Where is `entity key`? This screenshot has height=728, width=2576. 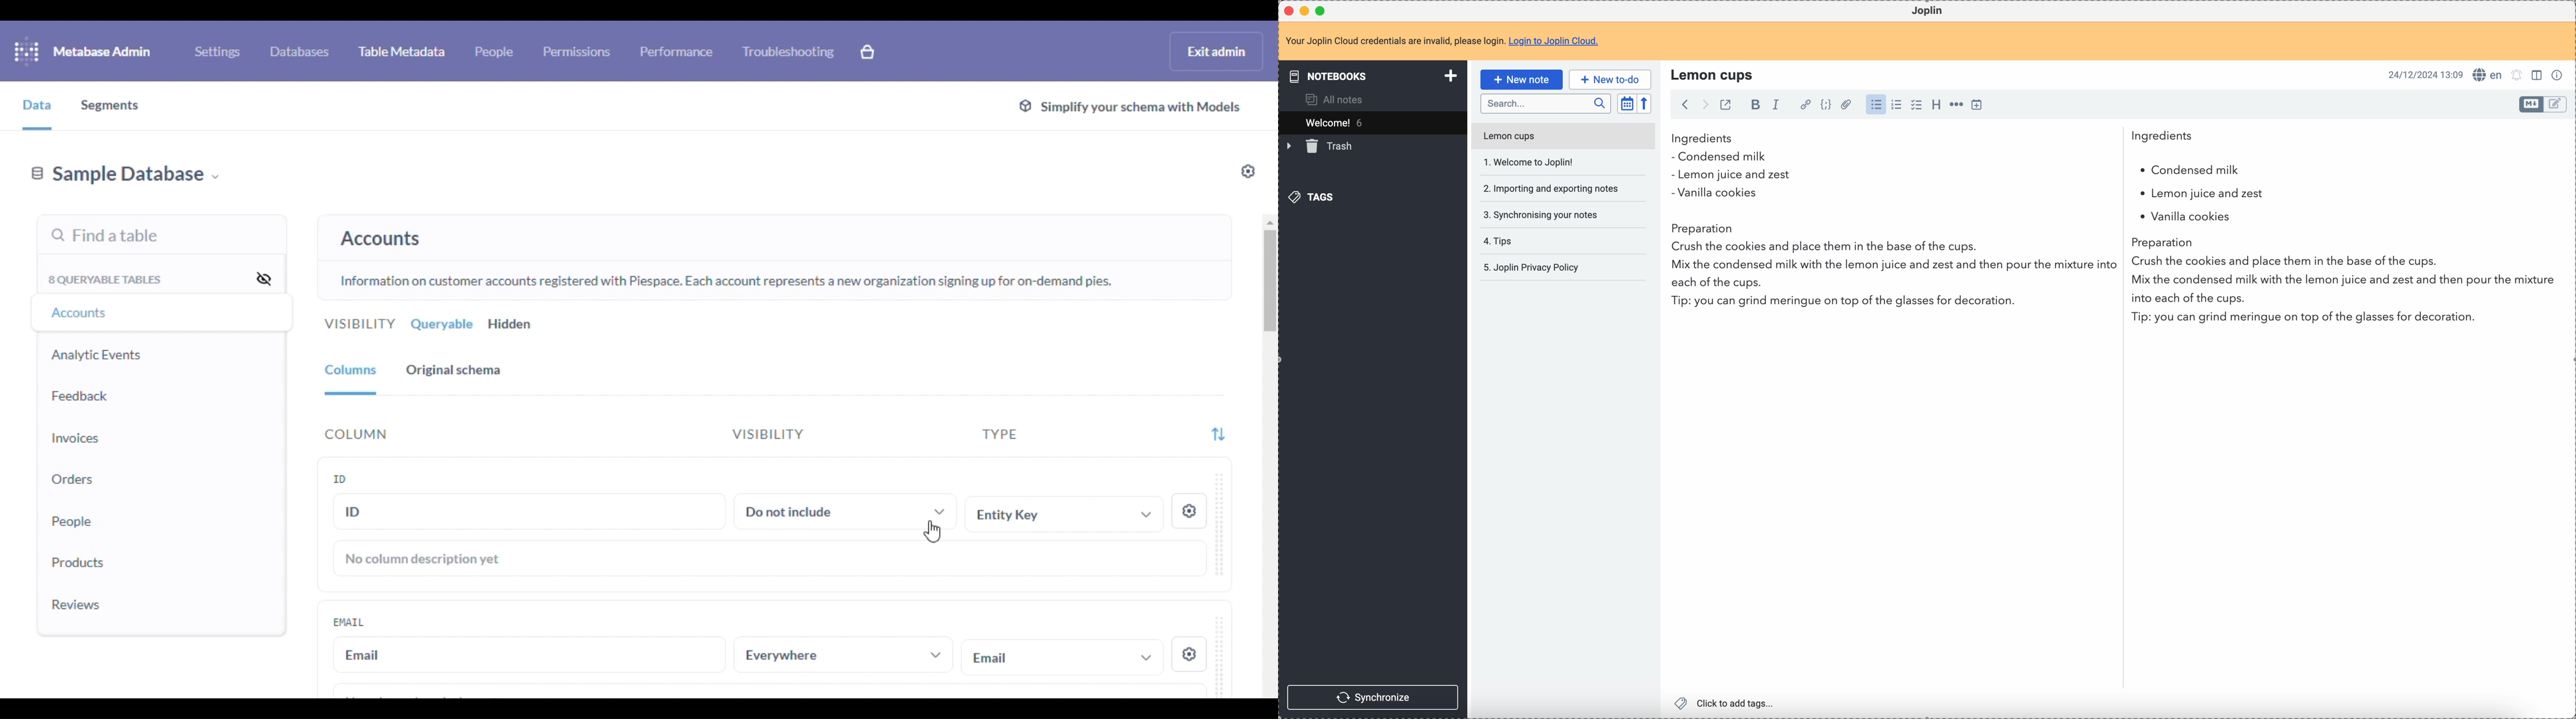 entity key is located at coordinates (1063, 513).